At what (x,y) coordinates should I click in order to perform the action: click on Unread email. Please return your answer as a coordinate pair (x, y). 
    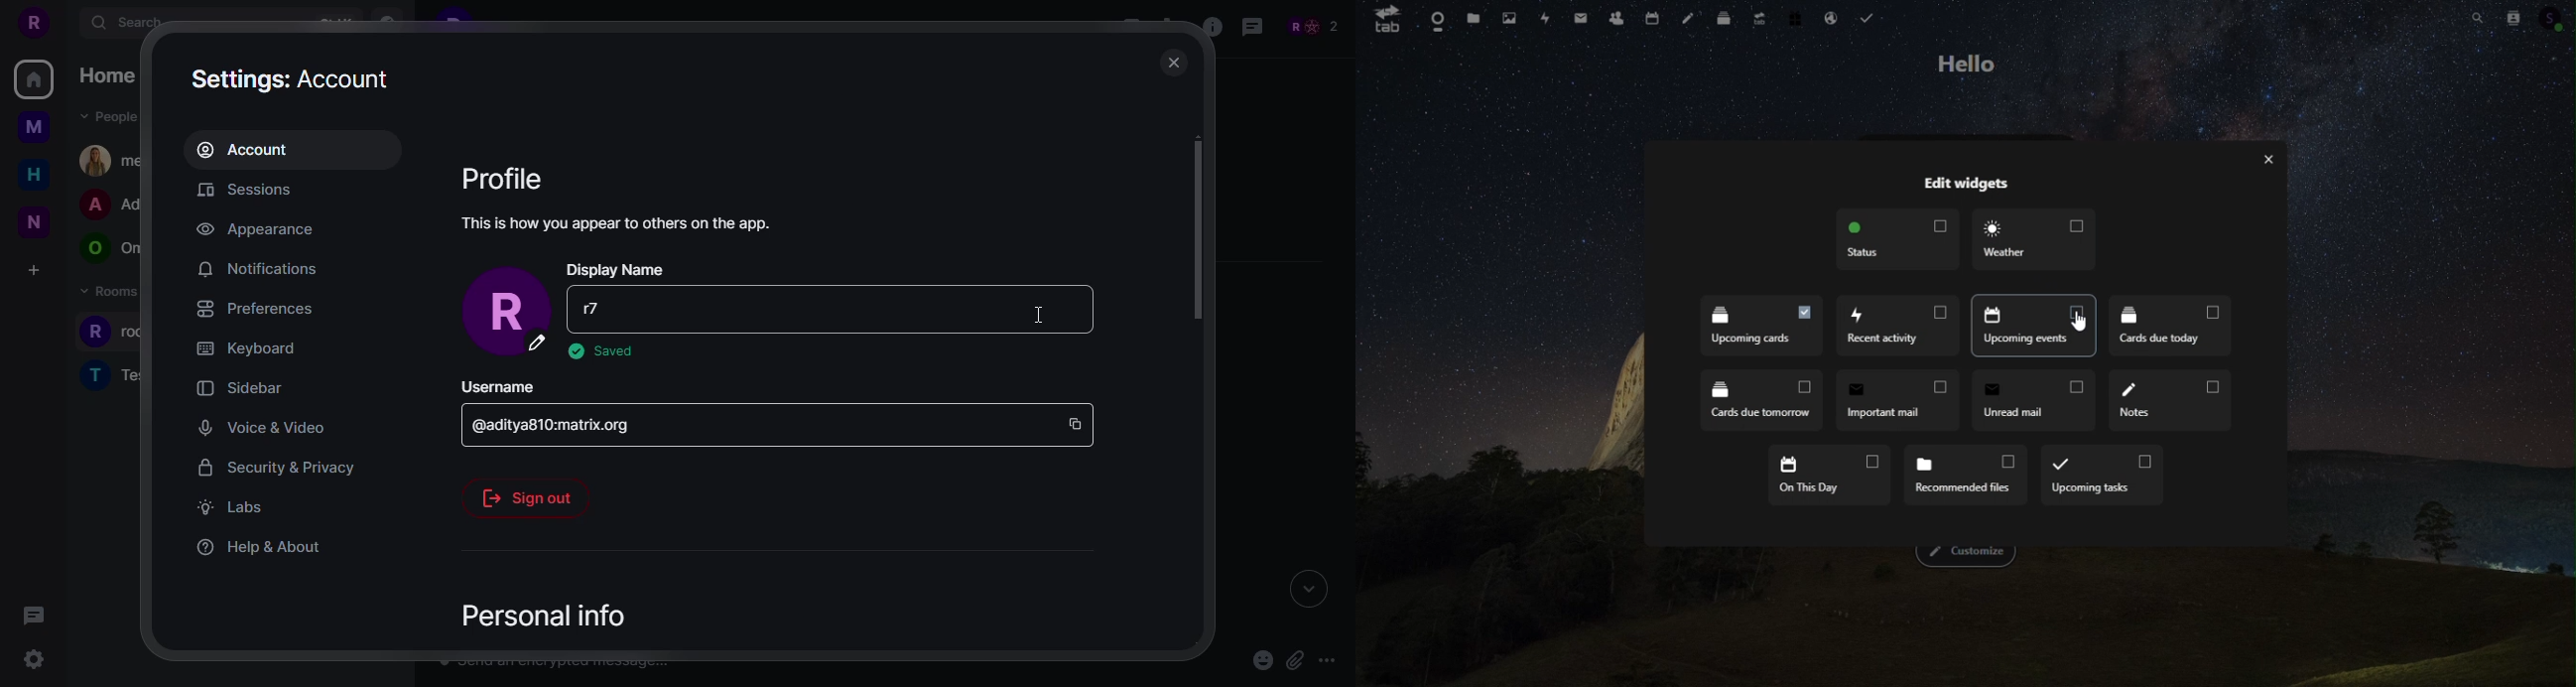
    Looking at the image, I should click on (2034, 400).